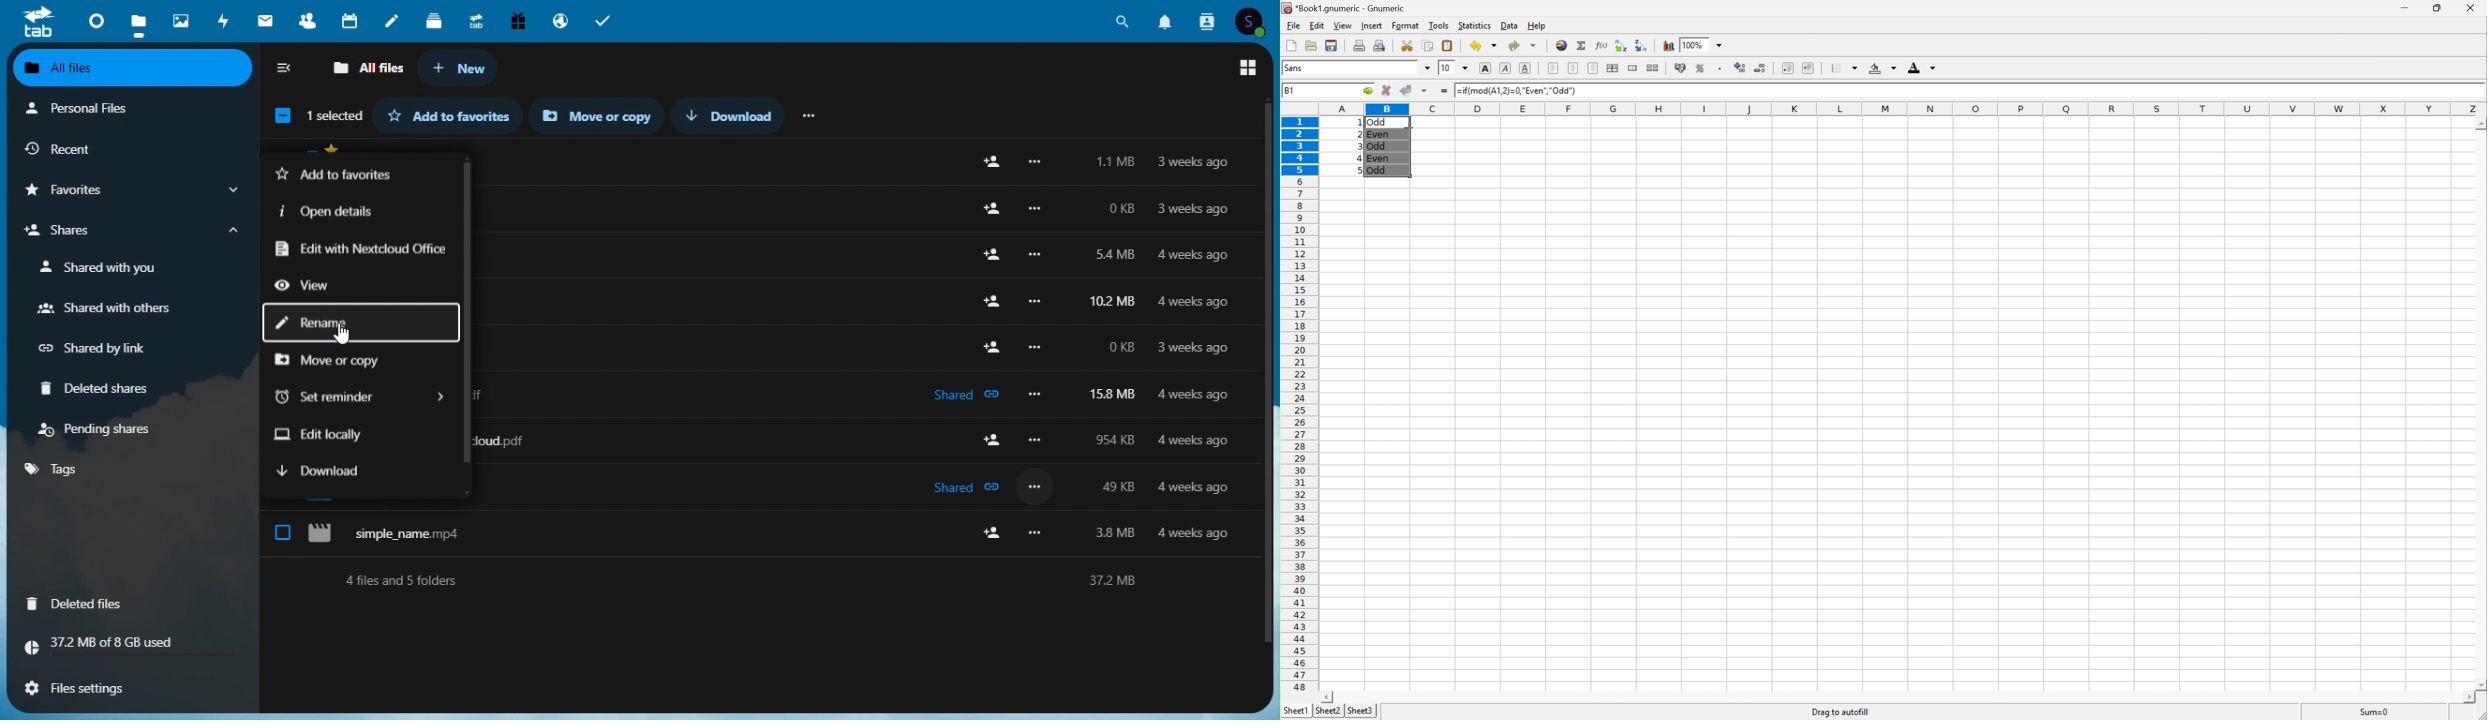 This screenshot has width=2492, height=728. What do you see at coordinates (1249, 68) in the screenshot?
I see `switch to grid view` at bounding box center [1249, 68].